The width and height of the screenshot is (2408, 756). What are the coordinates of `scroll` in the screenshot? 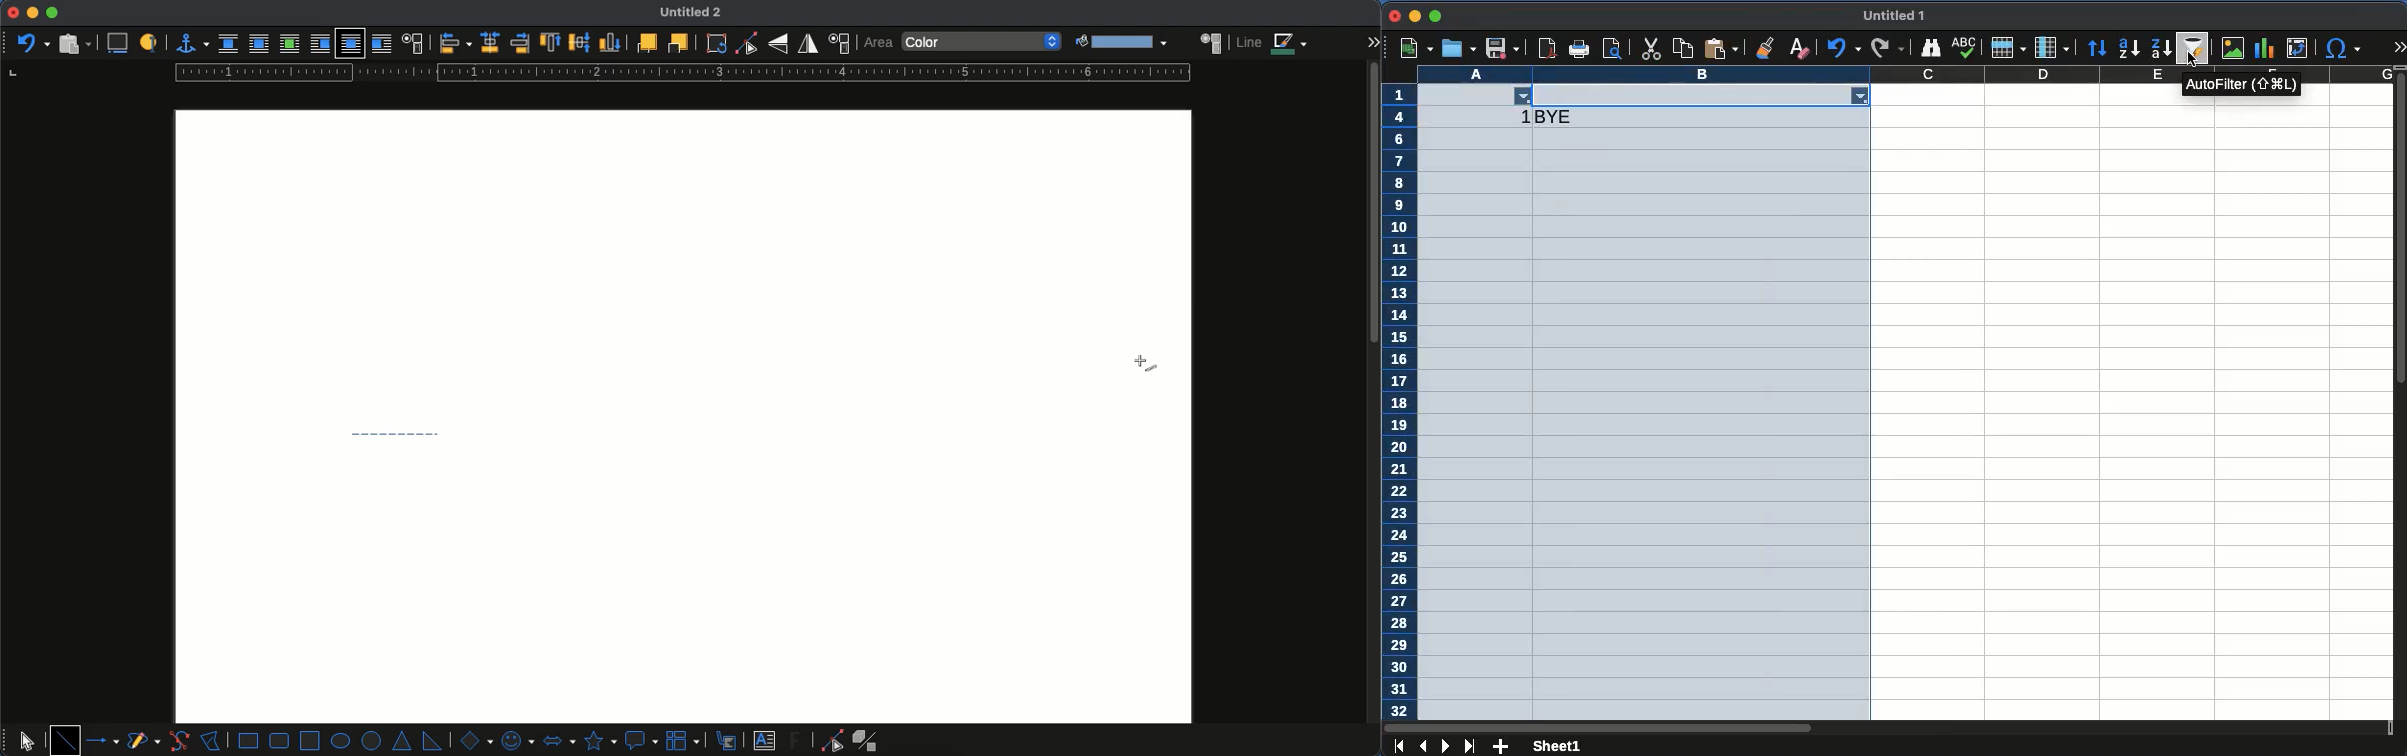 It's located at (2401, 394).